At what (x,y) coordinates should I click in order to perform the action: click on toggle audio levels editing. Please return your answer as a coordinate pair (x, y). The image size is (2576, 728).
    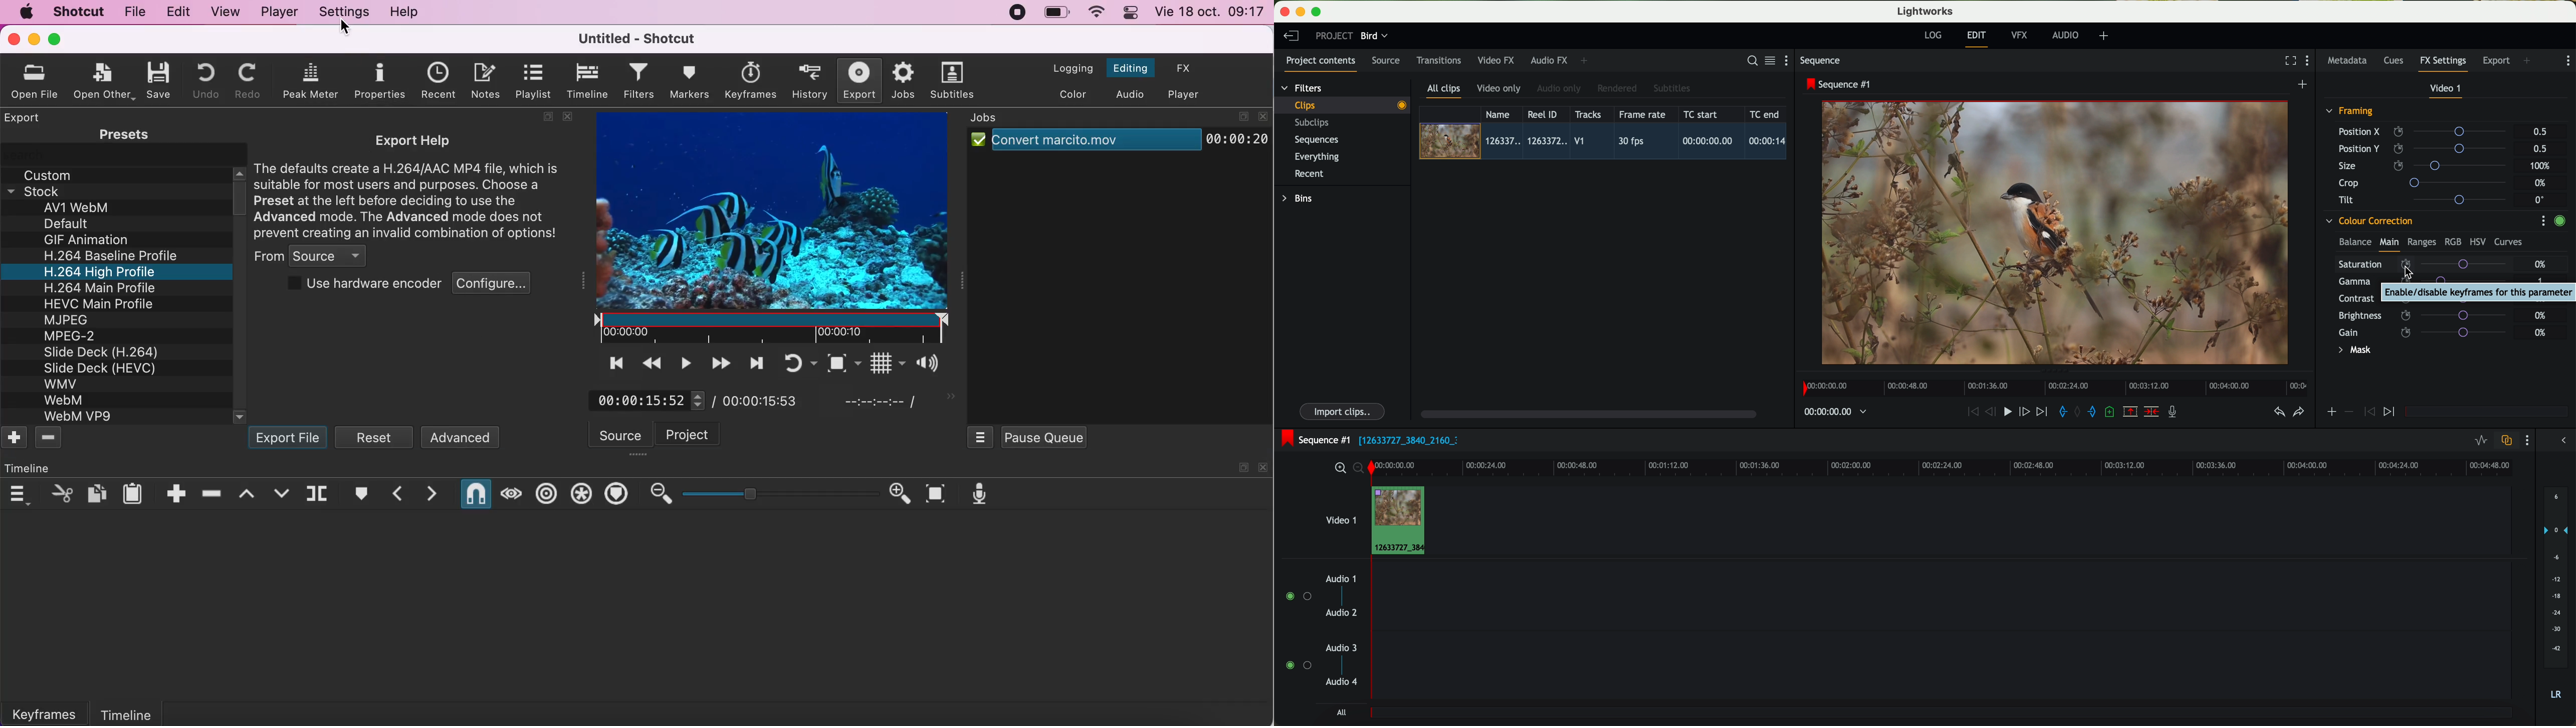
    Looking at the image, I should click on (2481, 442).